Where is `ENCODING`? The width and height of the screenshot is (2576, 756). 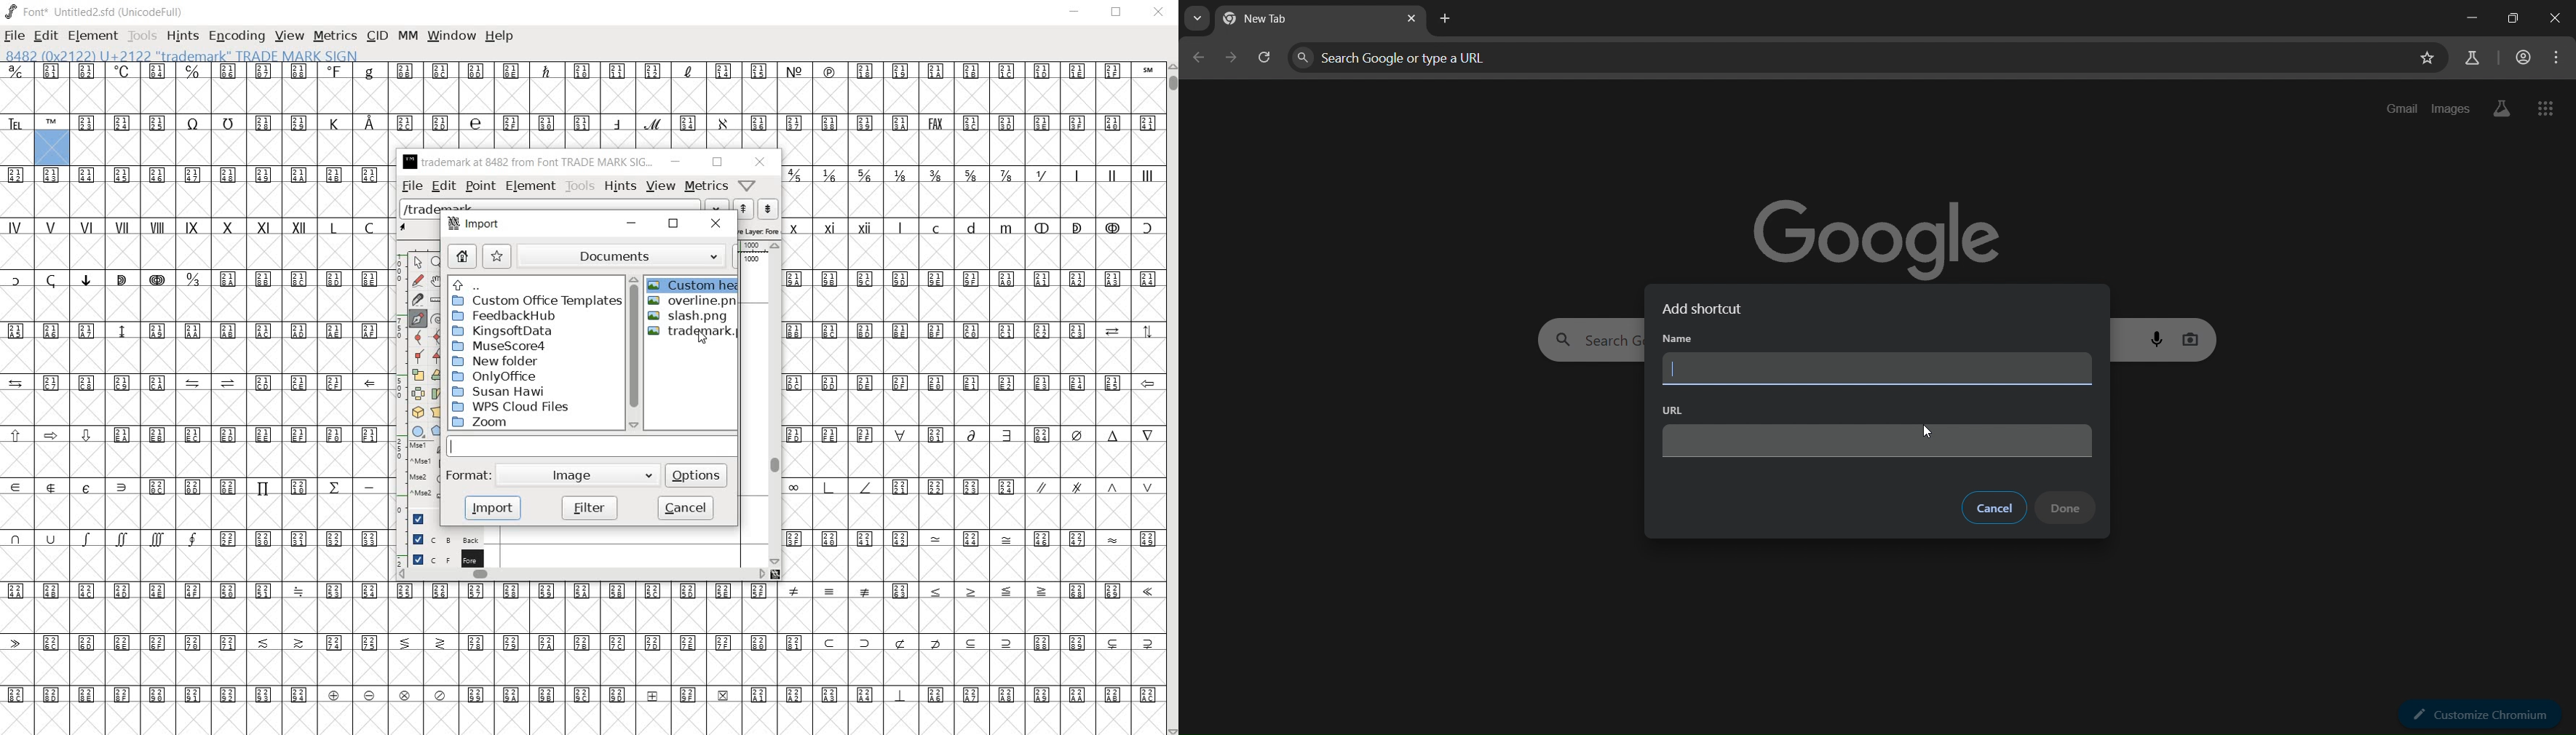
ENCODING is located at coordinates (237, 36).